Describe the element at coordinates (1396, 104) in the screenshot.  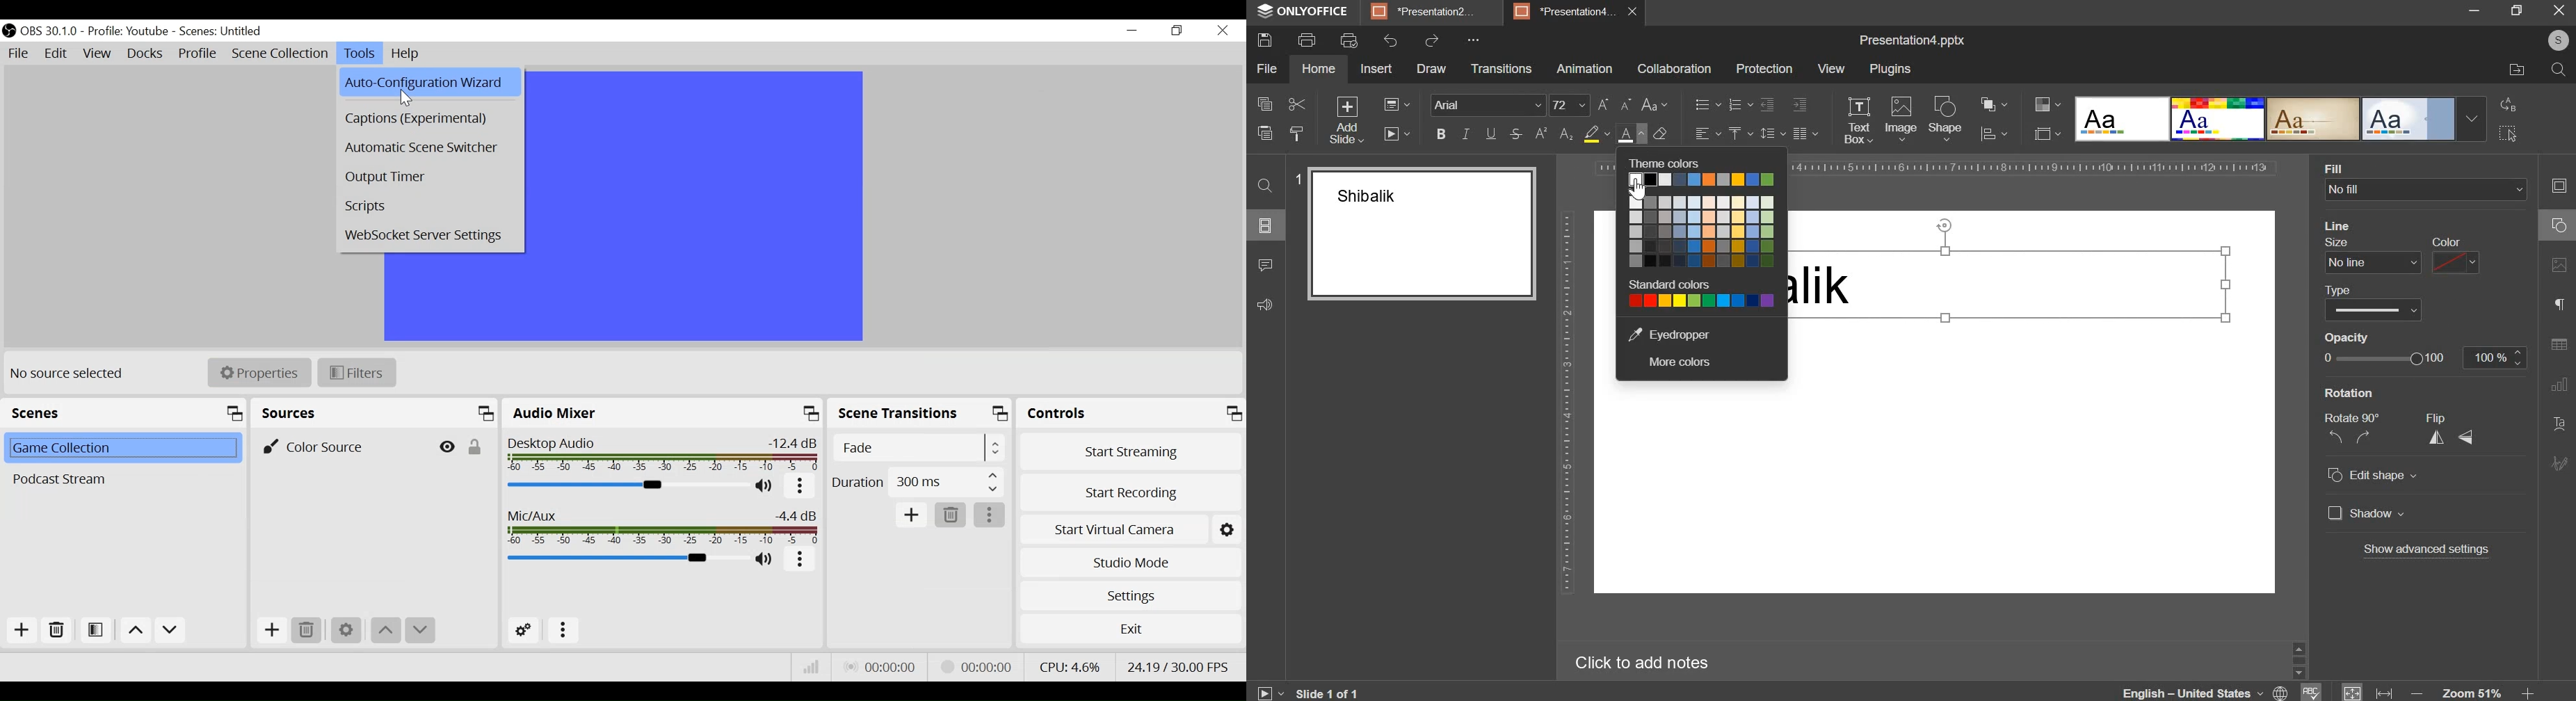
I see `change slide layout` at that location.